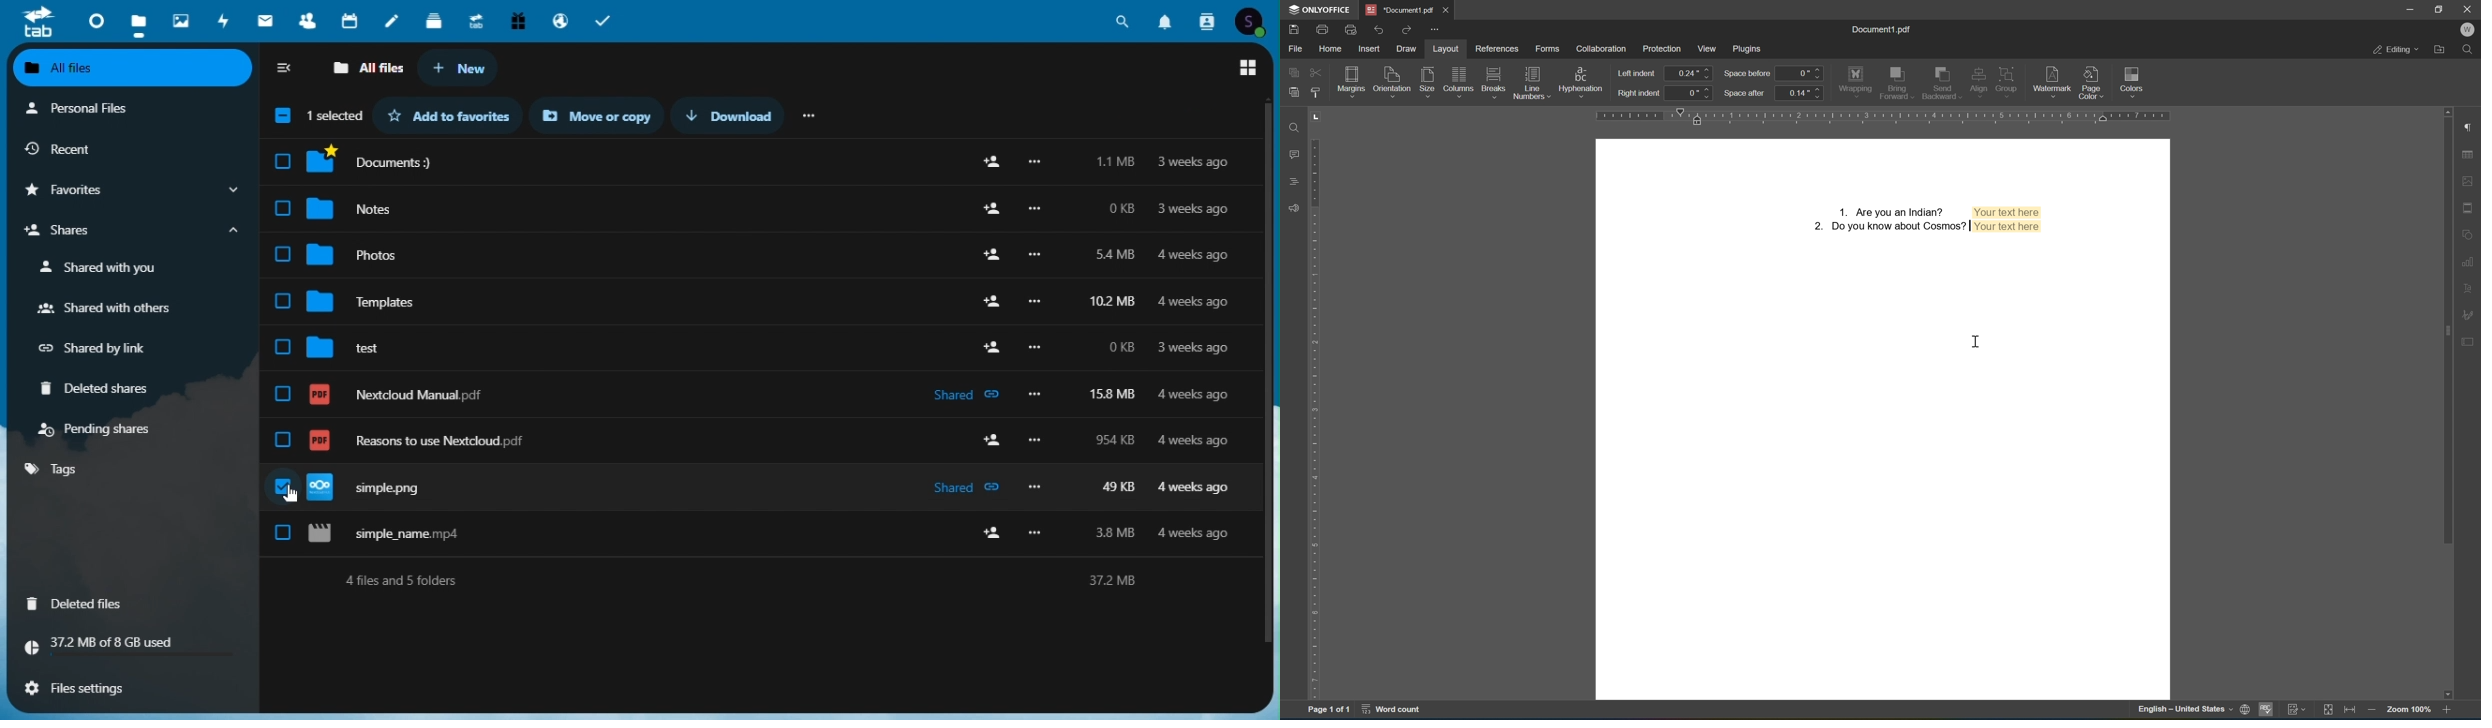  Describe the element at coordinates (2470, 209) in the screenshot. I see `header & footer settings` at that location.